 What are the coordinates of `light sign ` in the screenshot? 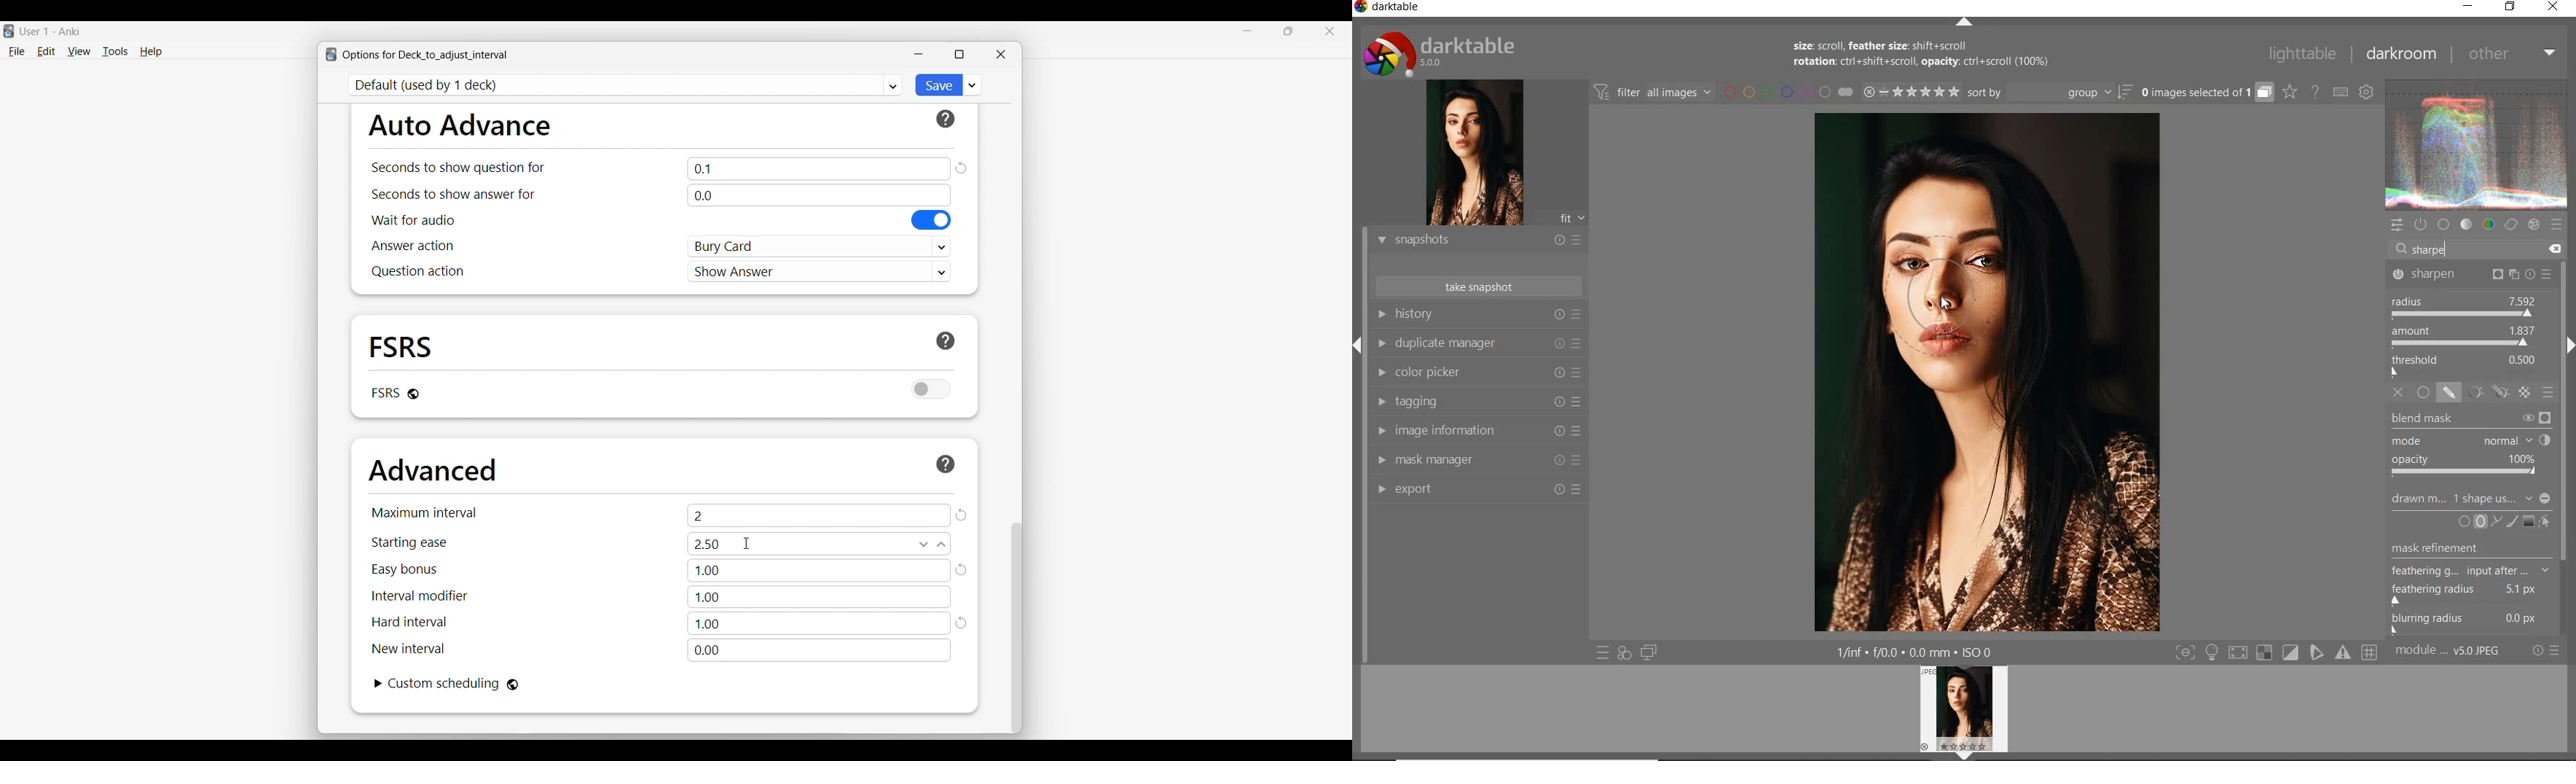 It's located at (2213, 653).